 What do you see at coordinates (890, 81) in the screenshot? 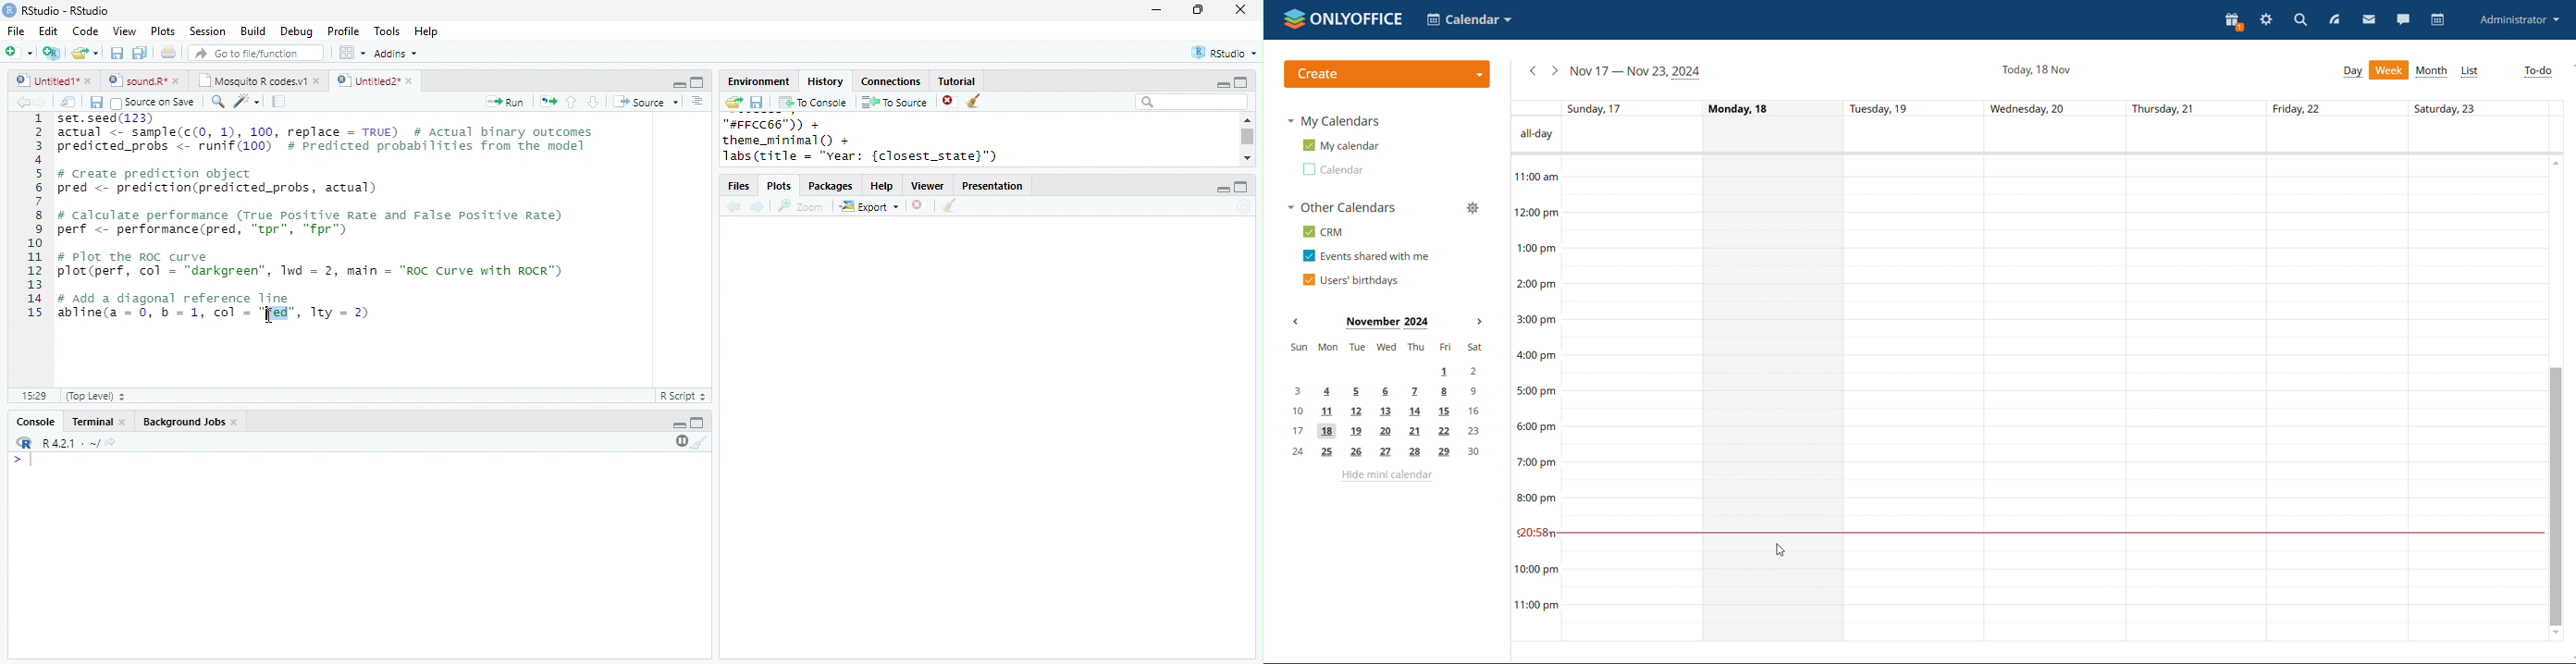
I see `Connections` at bounding box center [890, 81].